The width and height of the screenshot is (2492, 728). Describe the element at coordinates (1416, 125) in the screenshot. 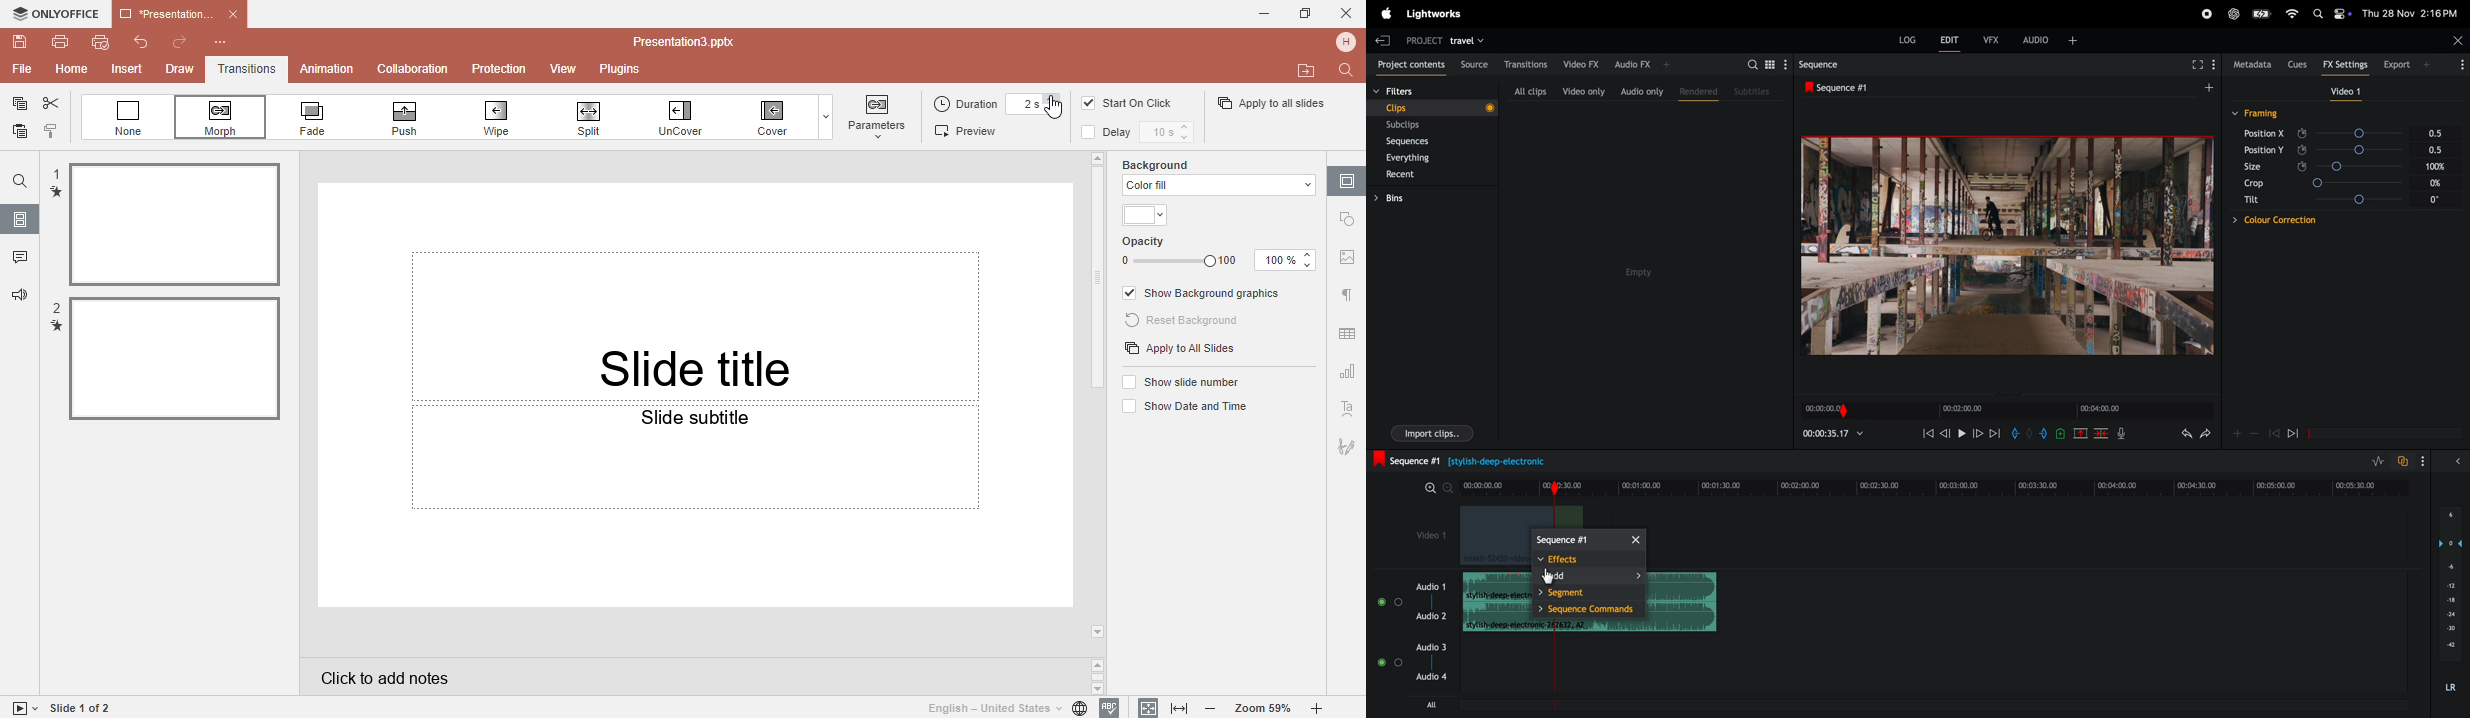

I see `sub clips` at that location.